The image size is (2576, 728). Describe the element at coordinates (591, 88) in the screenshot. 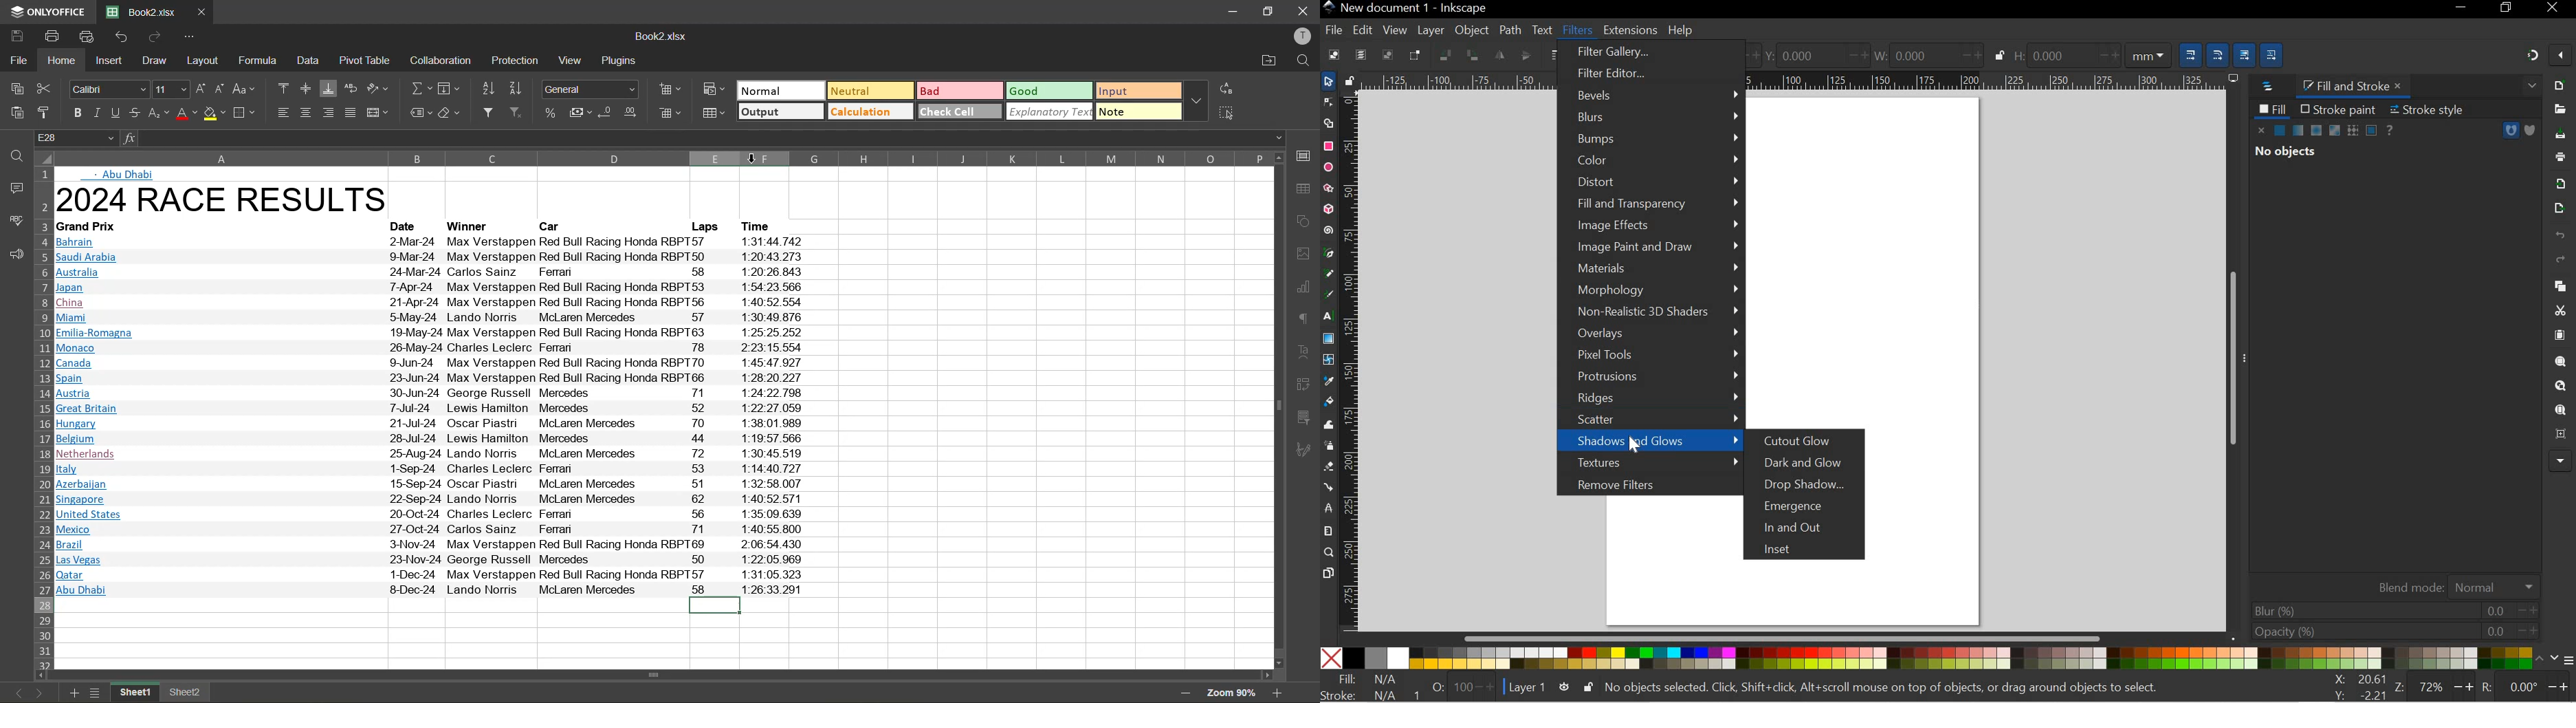

I see `number format` at that location.